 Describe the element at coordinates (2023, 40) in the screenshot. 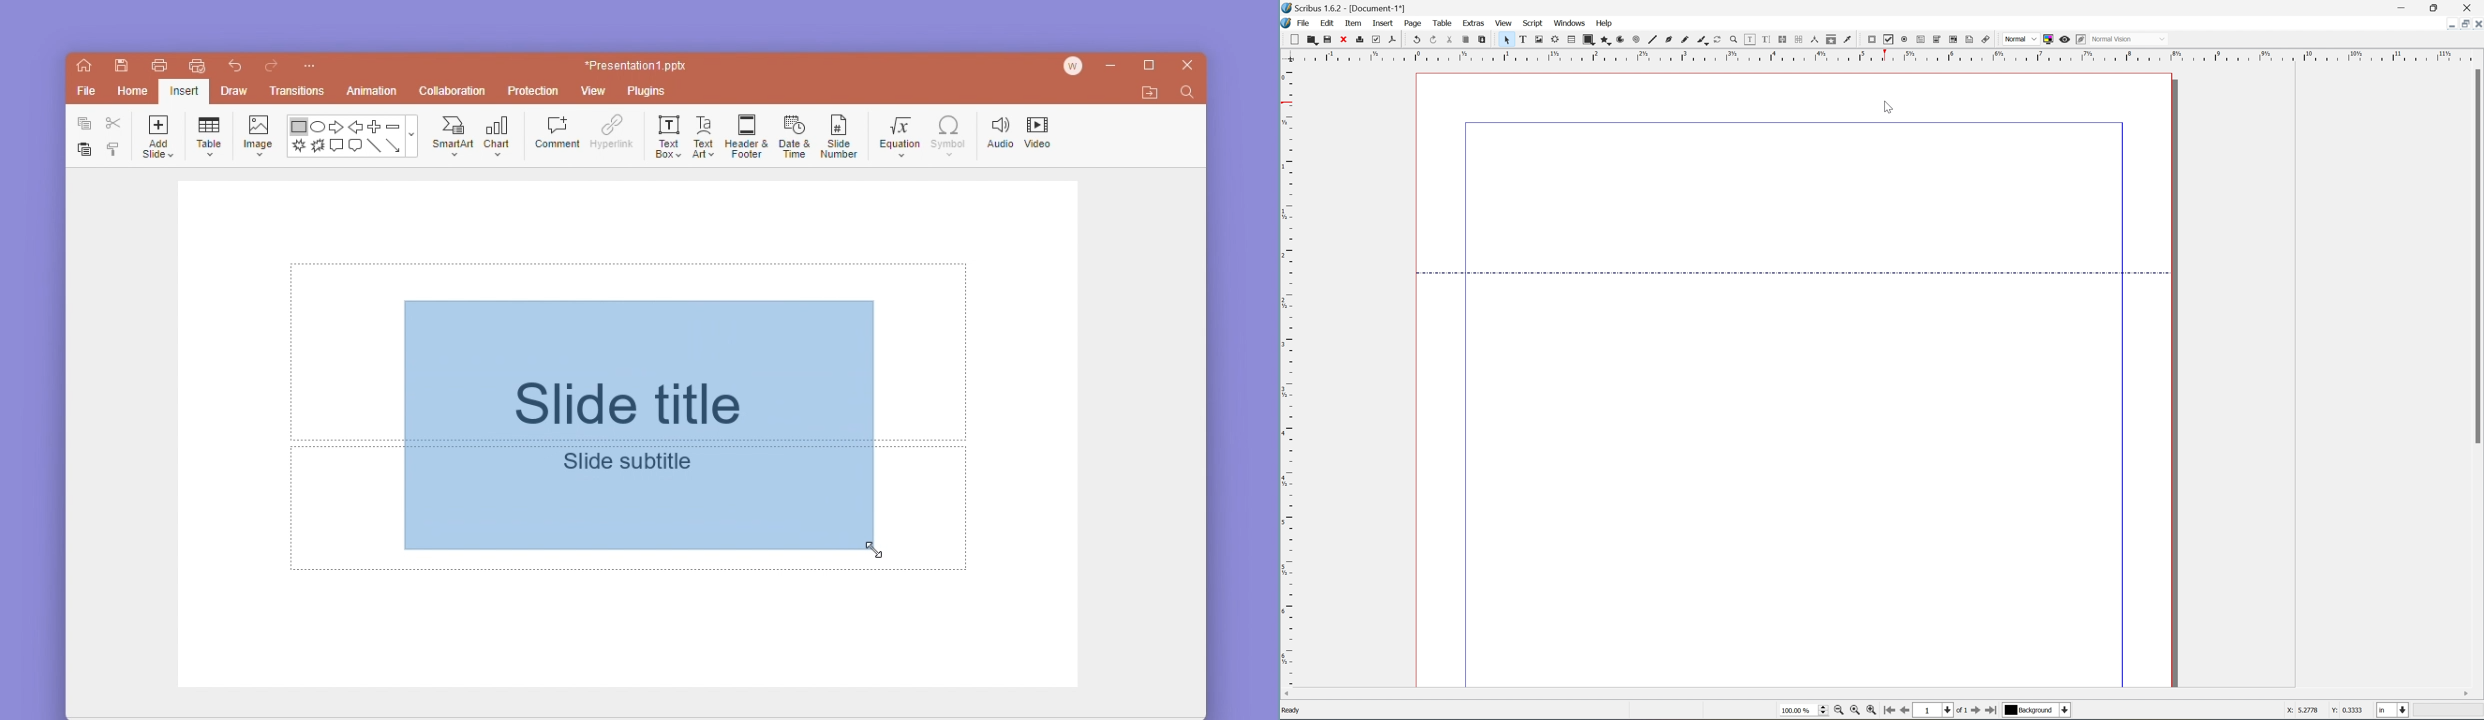

I see `normal` at that location.